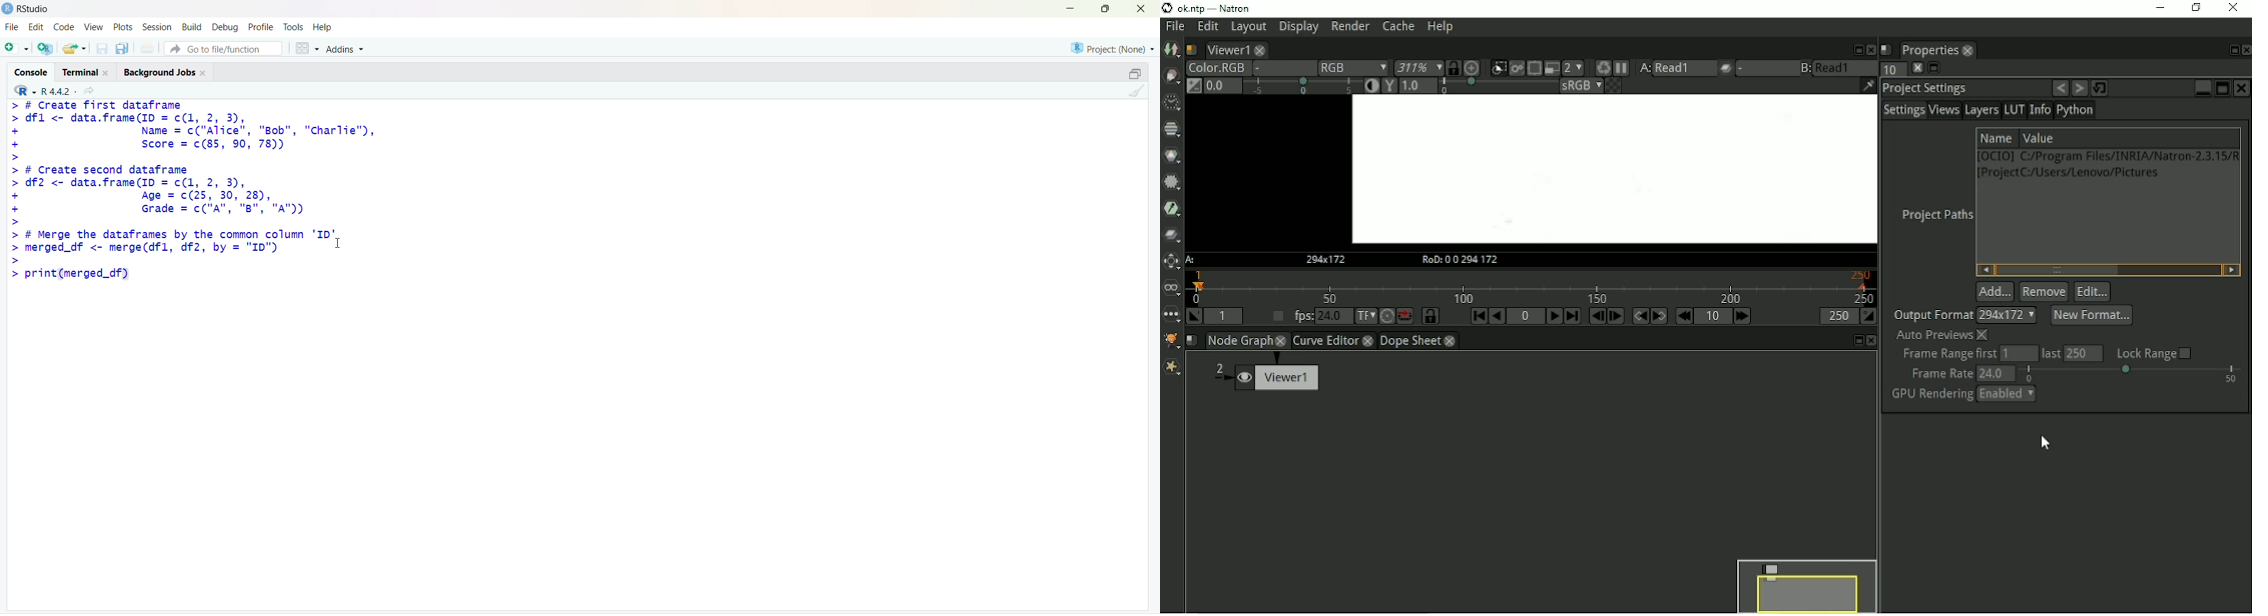 This screenshot has height=616, width=2268. What do you see at coordinates (147, 48) in the screenshot?
I see `print` at bounding box center [147, 48].